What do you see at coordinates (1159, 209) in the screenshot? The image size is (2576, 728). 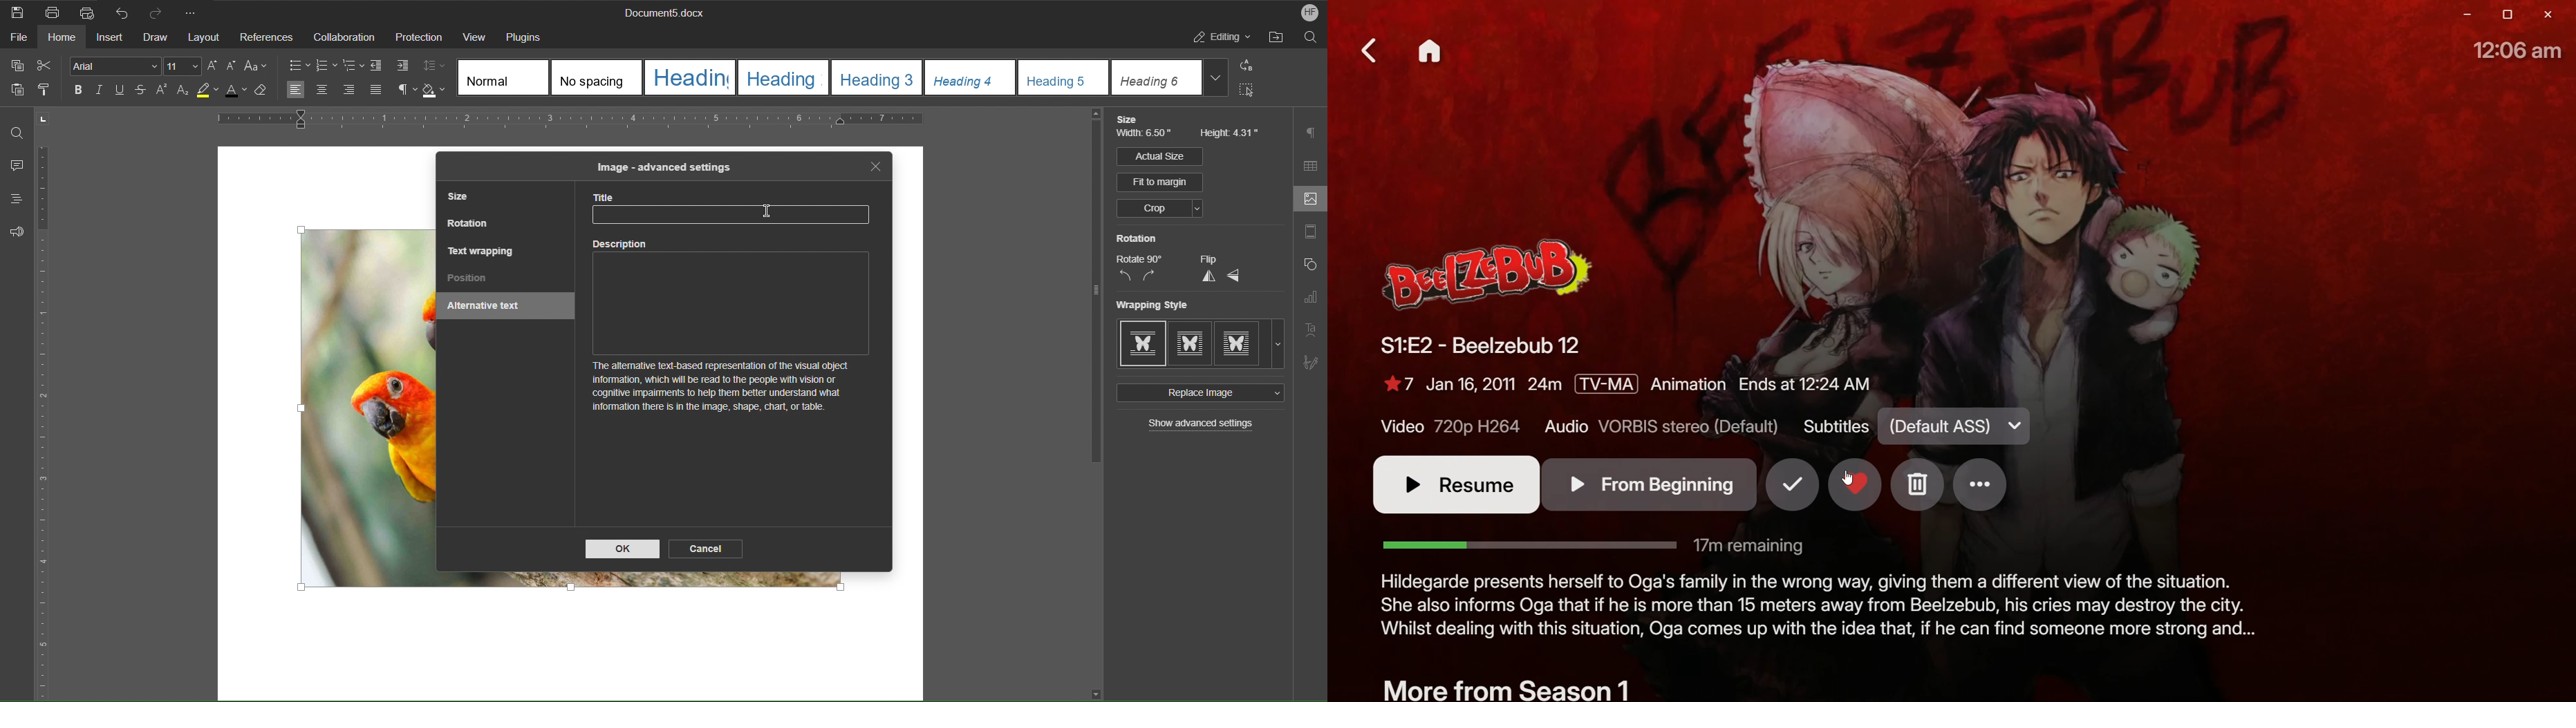 I see `Crop` at bounding box center [1159, 209].